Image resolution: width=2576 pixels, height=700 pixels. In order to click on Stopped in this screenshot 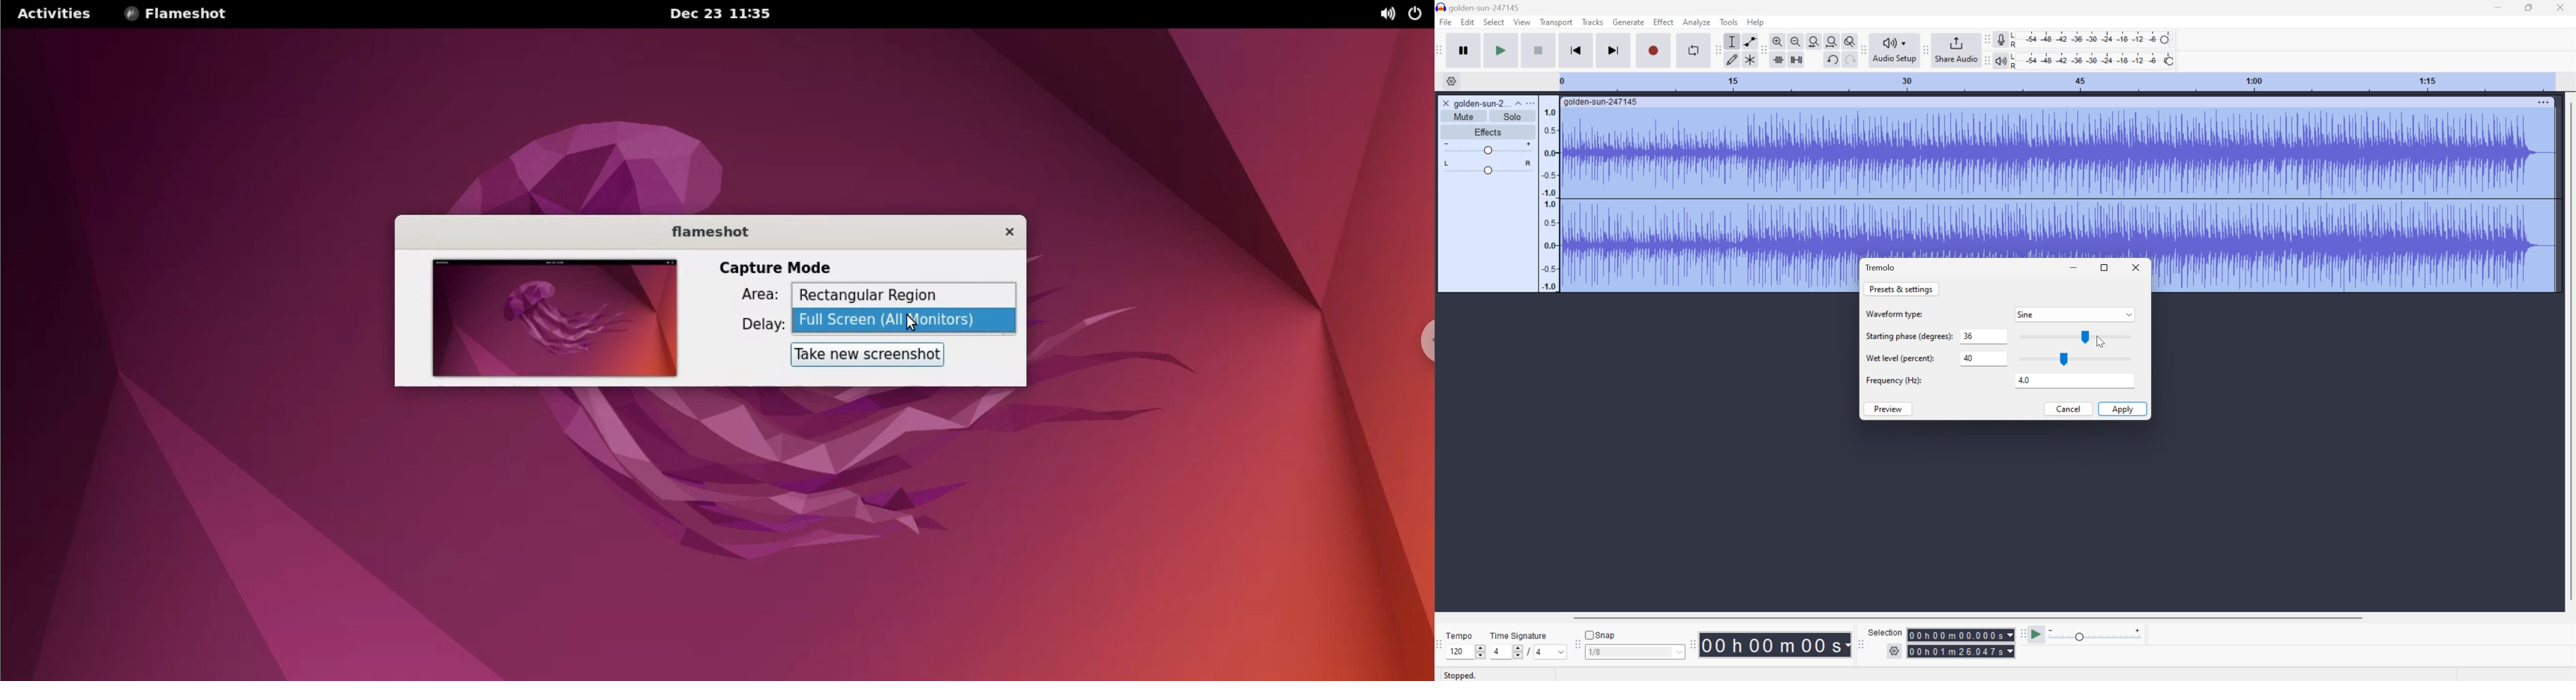, I will do `click(1460, 676)`.